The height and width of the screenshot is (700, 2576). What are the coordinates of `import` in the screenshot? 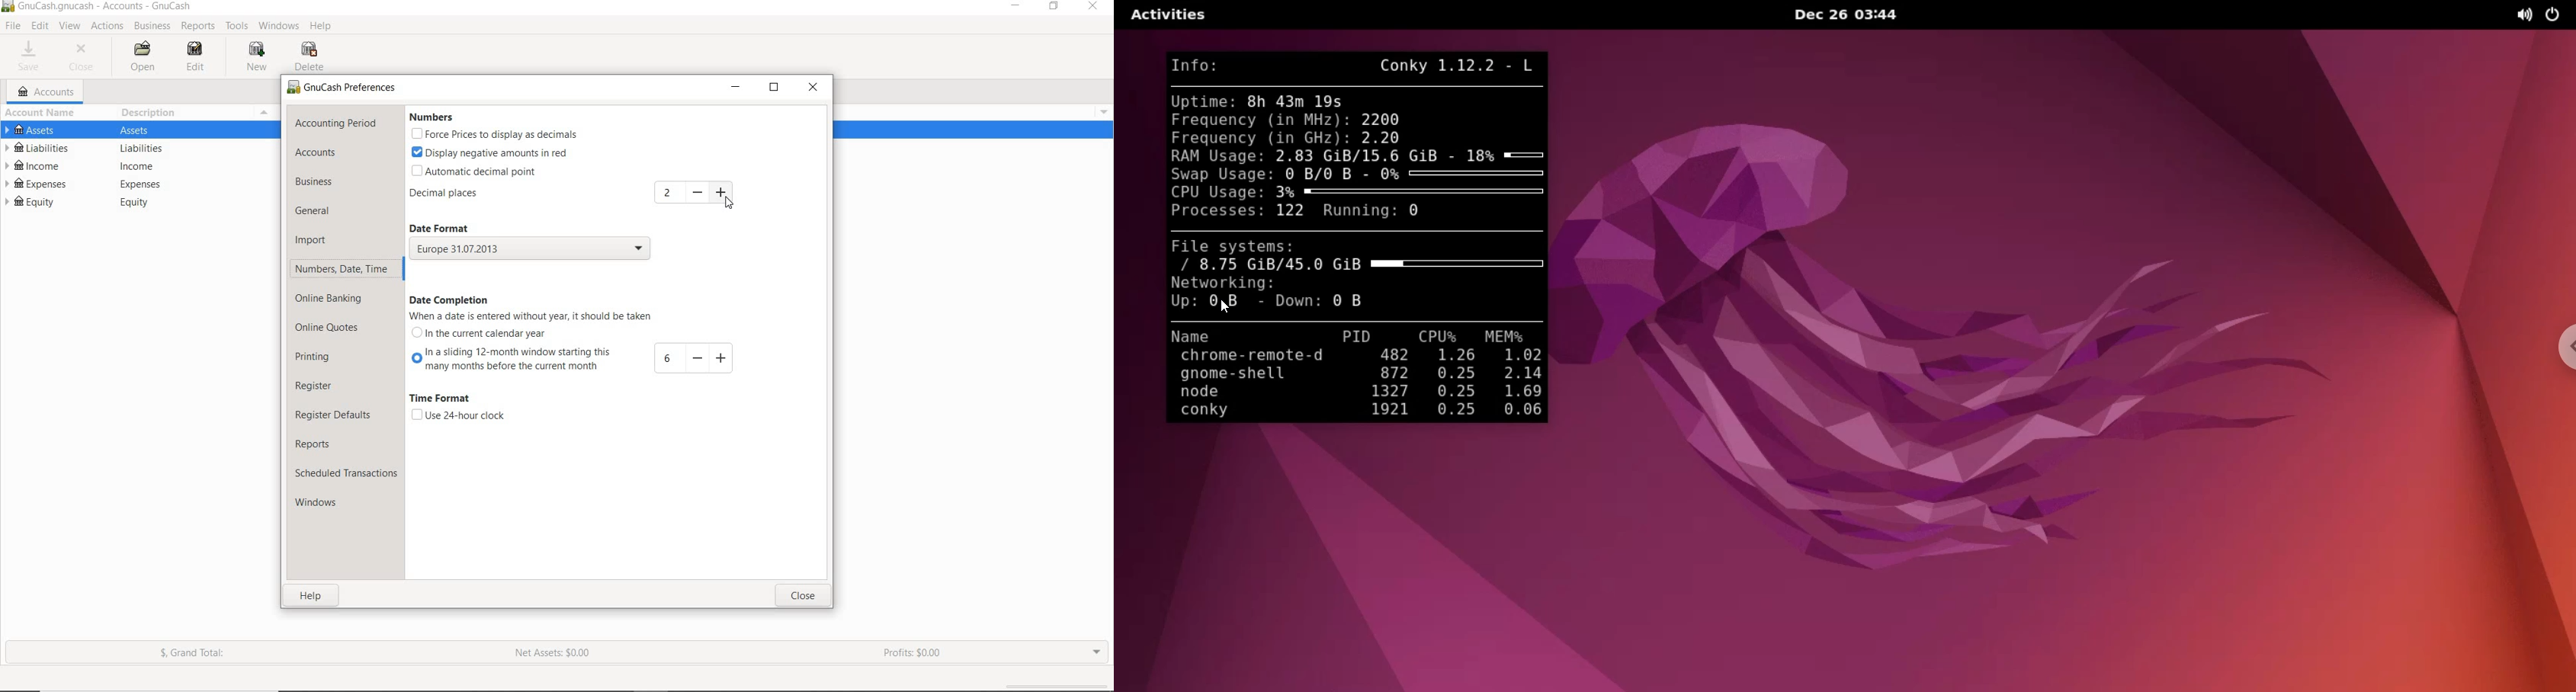 It's located at (312, 241).